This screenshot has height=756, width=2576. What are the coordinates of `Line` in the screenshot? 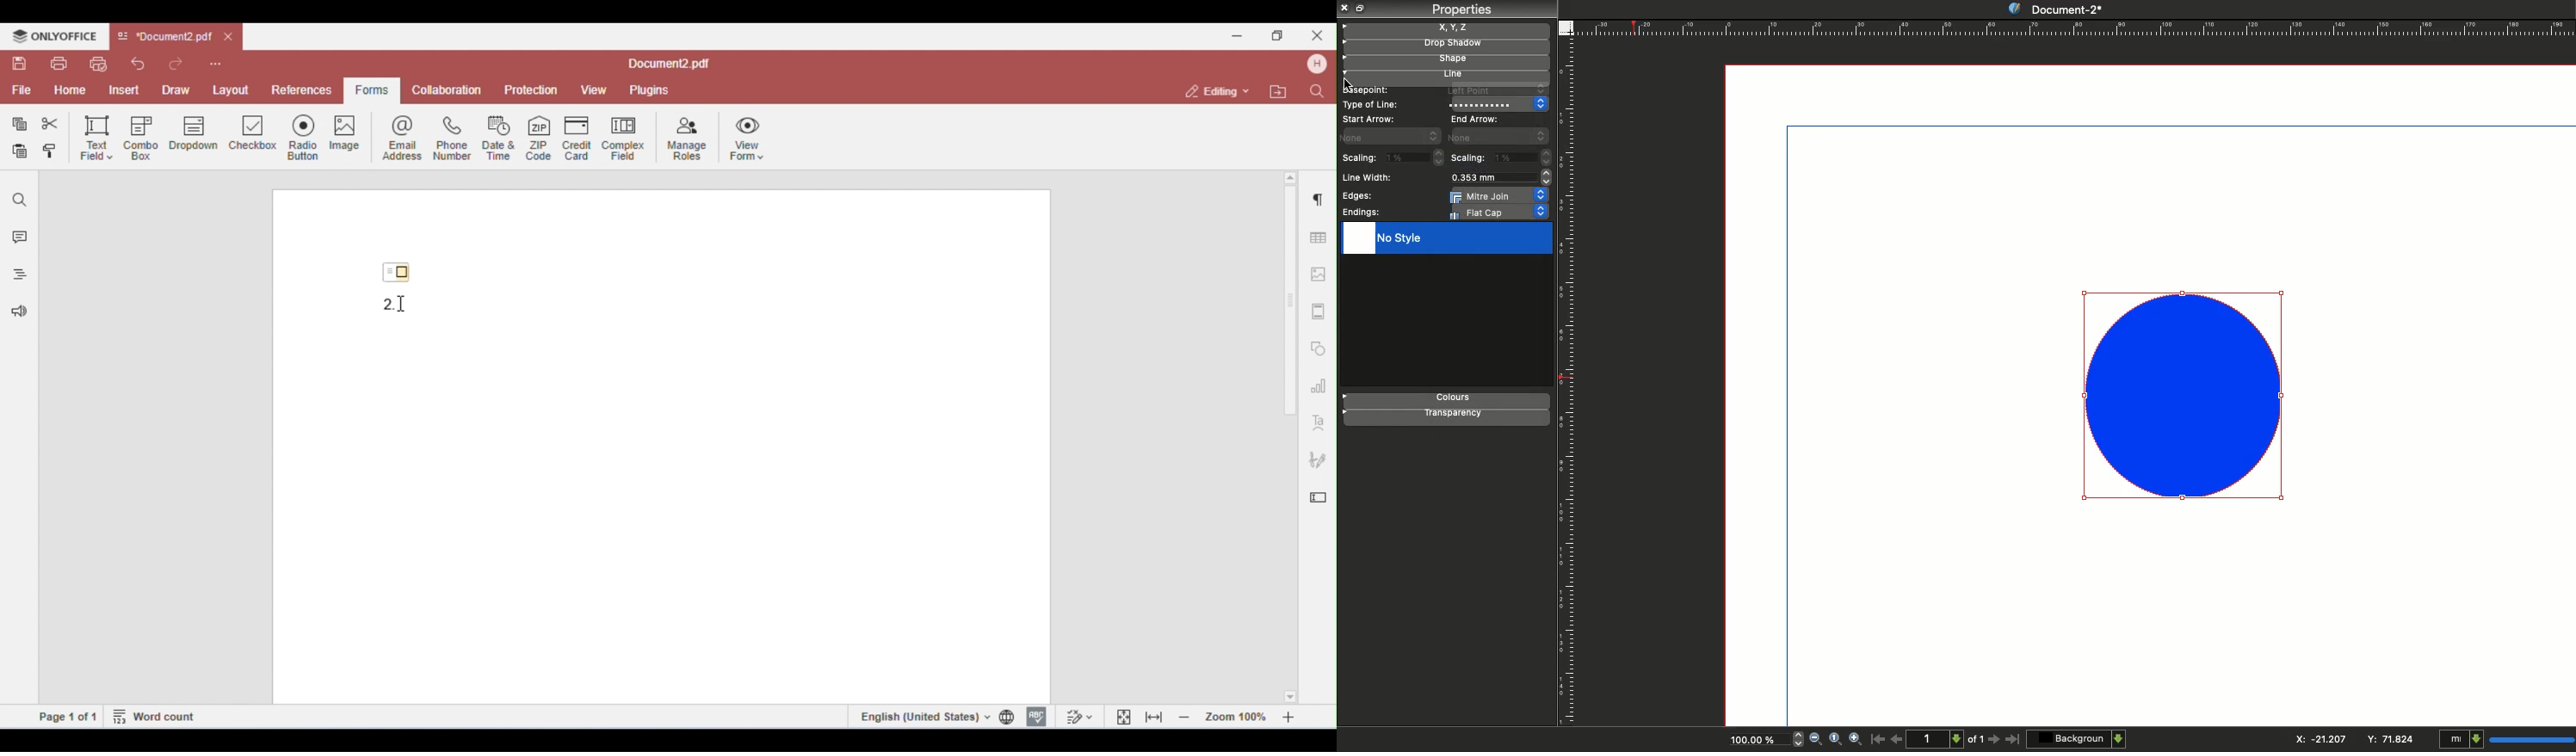 It's located at (1498, 104).